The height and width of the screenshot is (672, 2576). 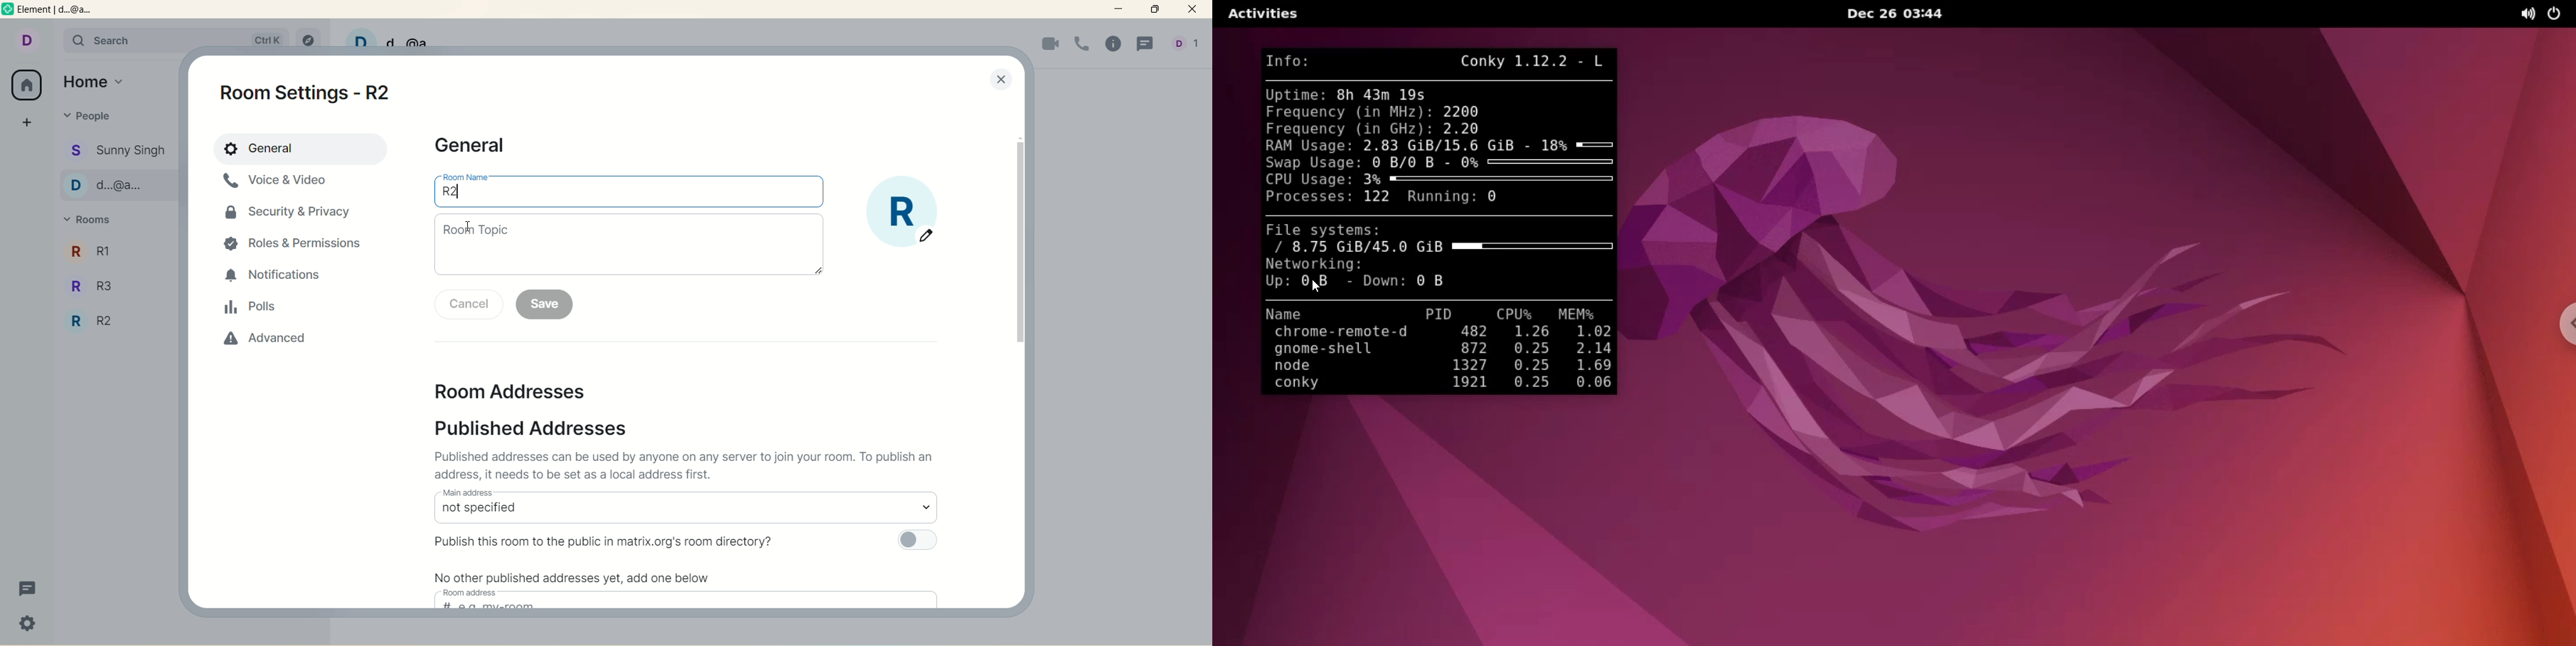 I want to click on room settings, so click(x=313, y=92).